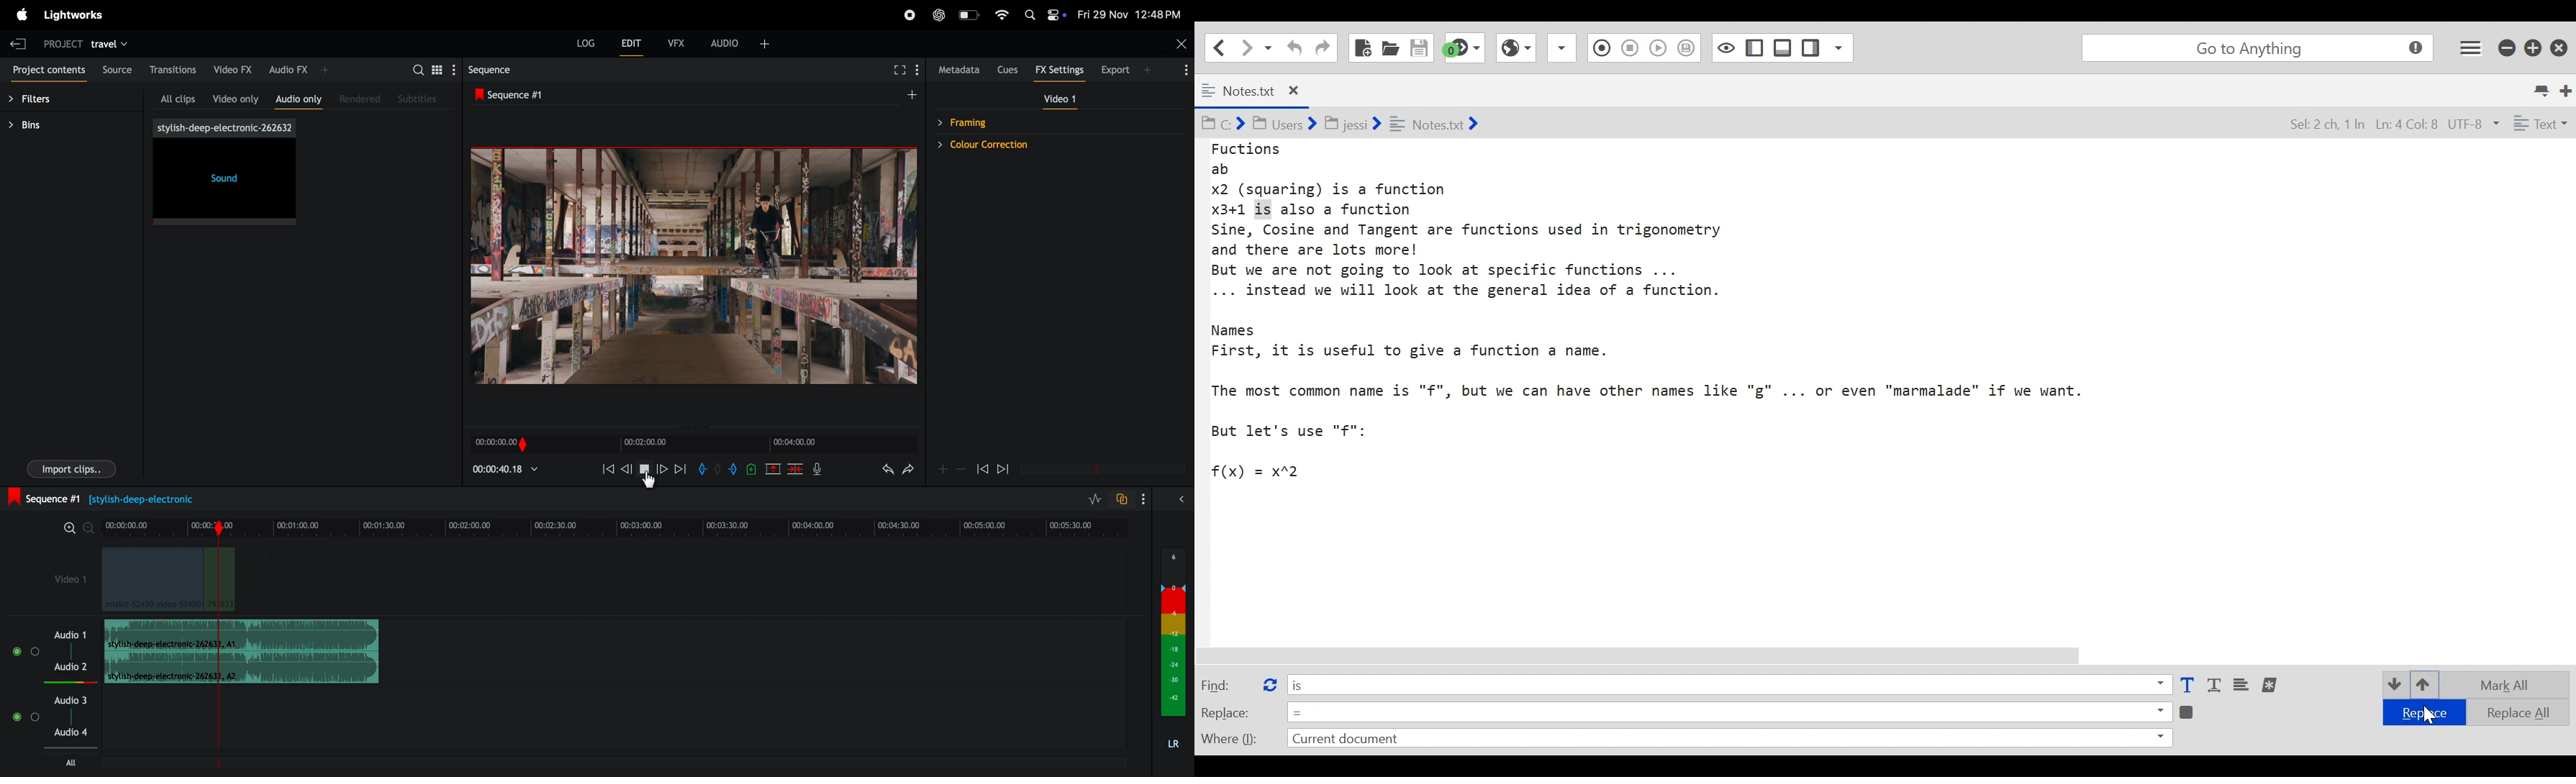  Describe the element at coordinates (2534, 47) in the screenshot. I see `Restore` at that location.